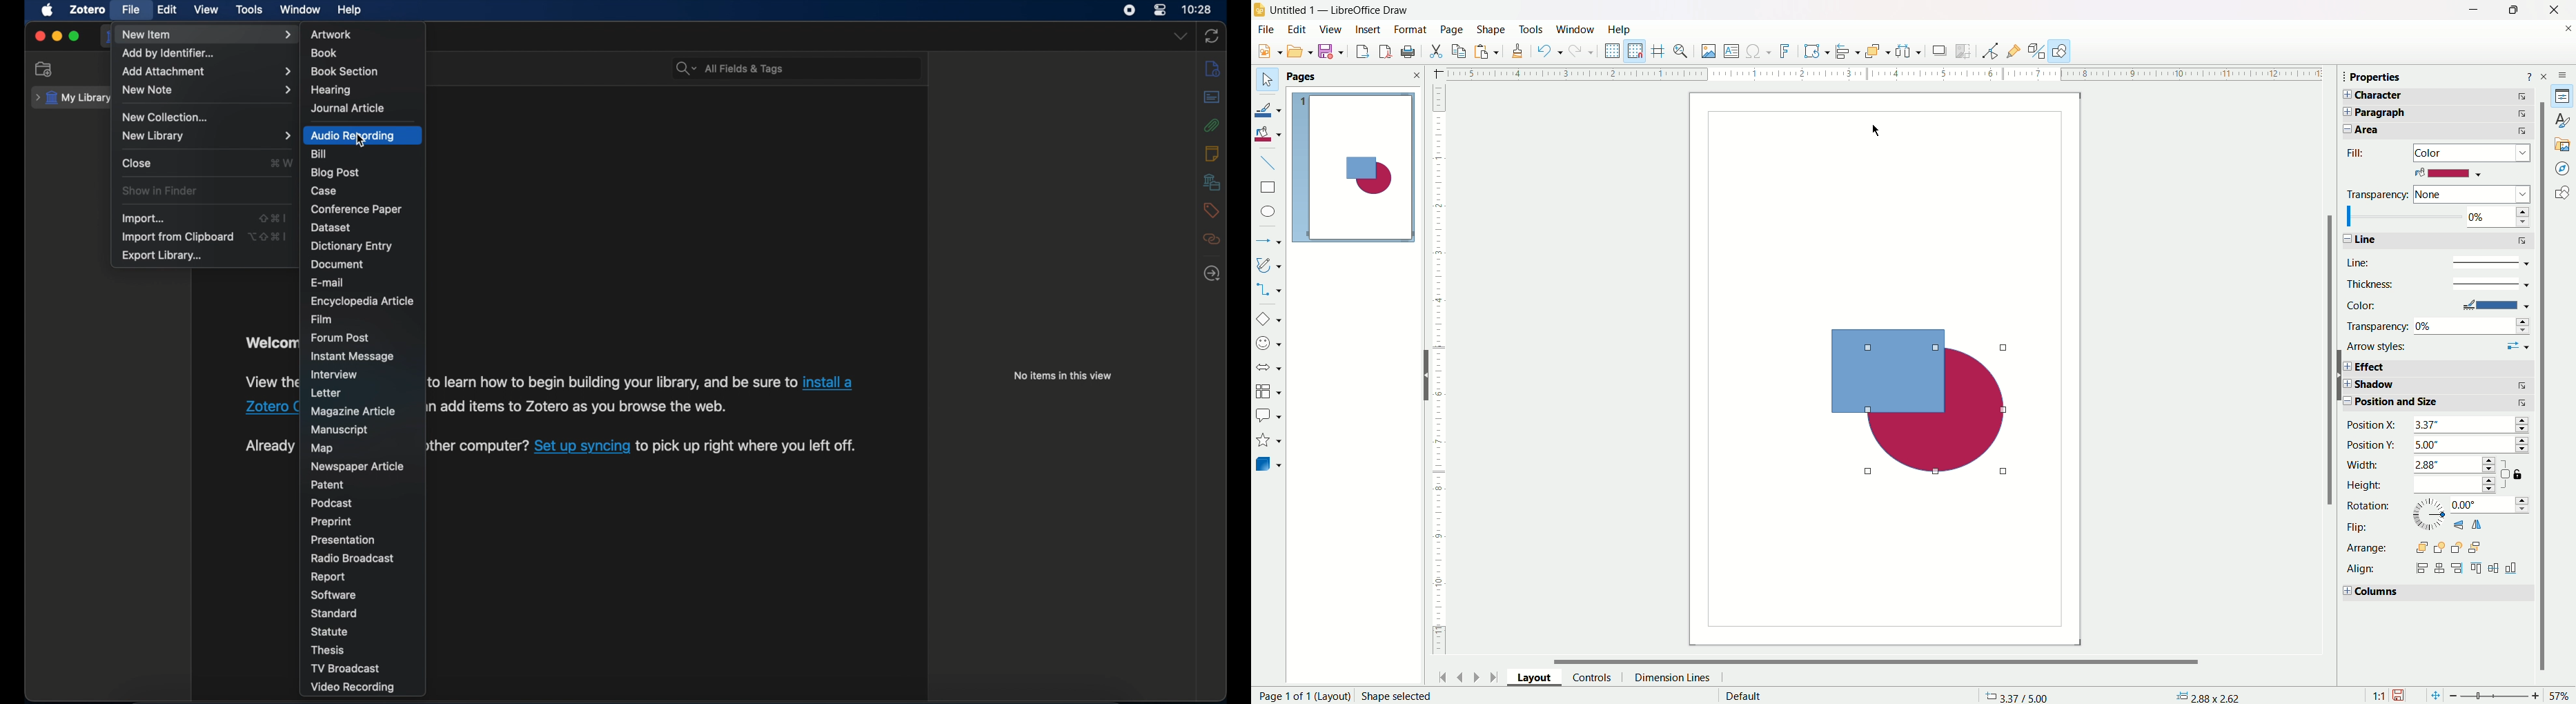  I want to click on select atleast three objects to distribute, so click(1908, 51).